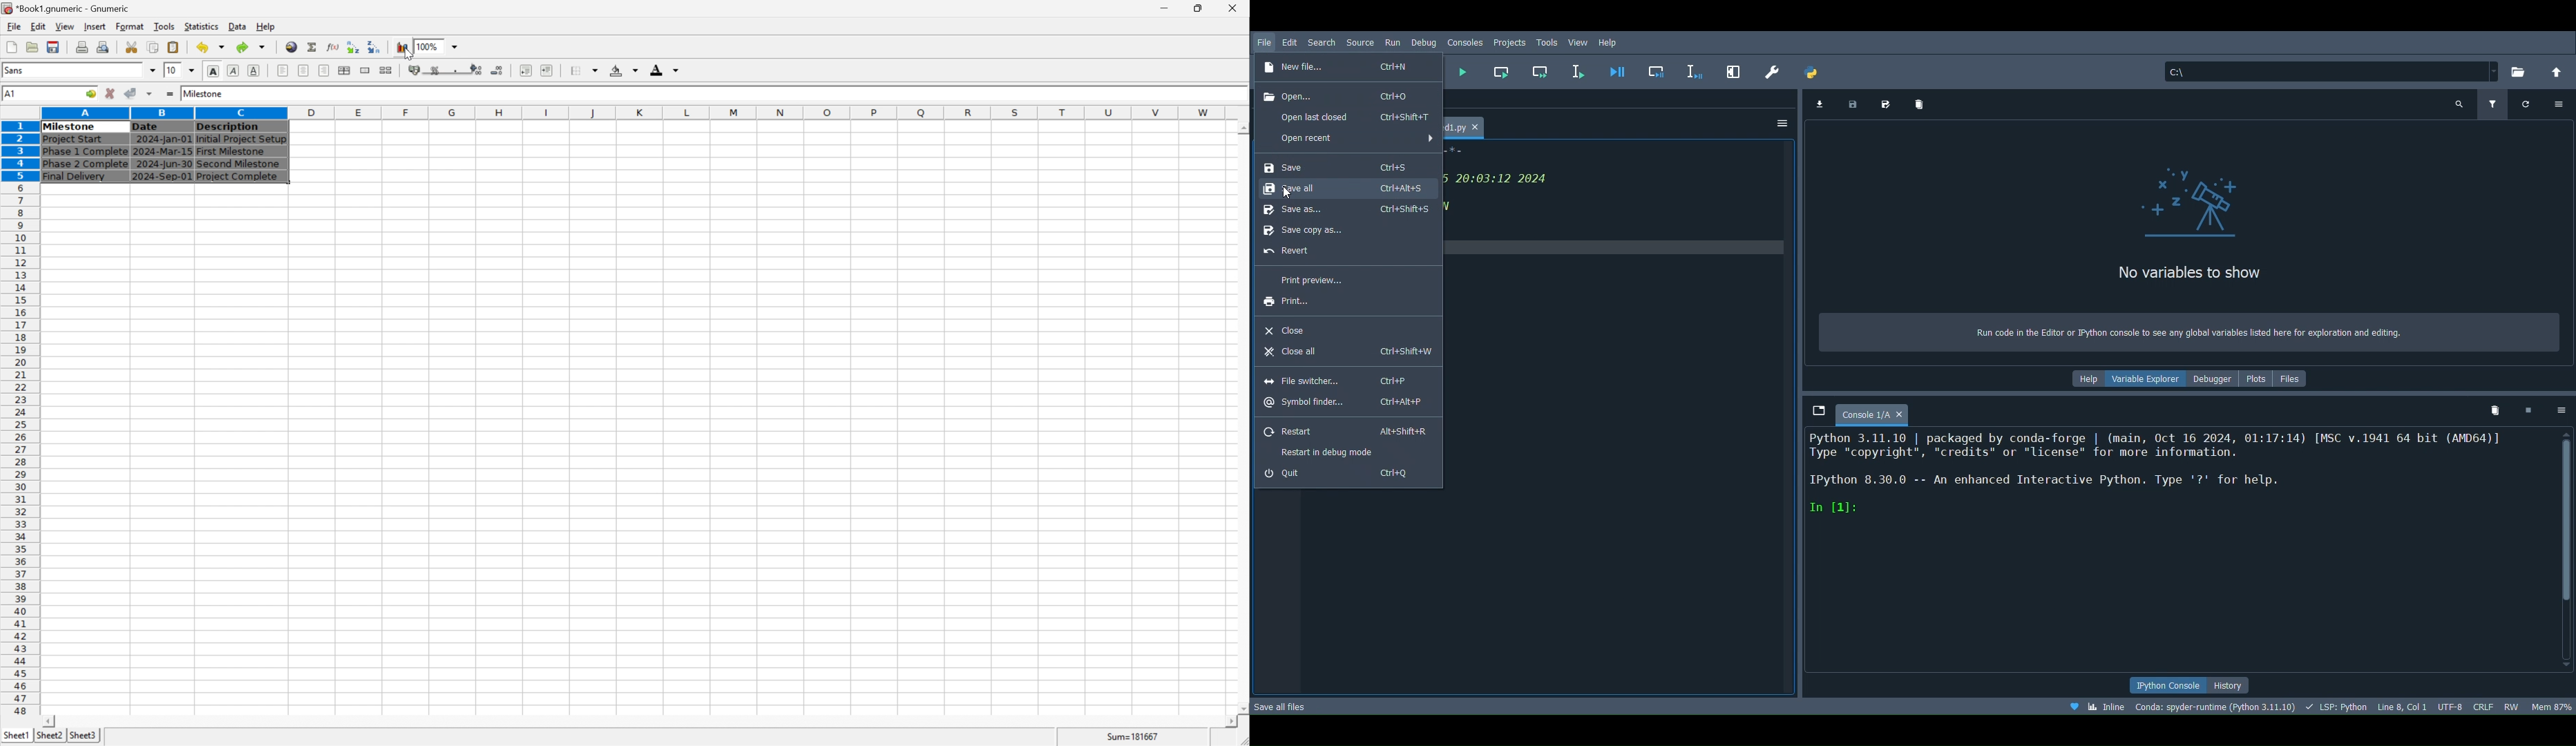 This screenshot has height=756, width=2576. What do you see at coordinates (165, 26) in the screenshot?
I see `tools` at bounding box center [165, 26].